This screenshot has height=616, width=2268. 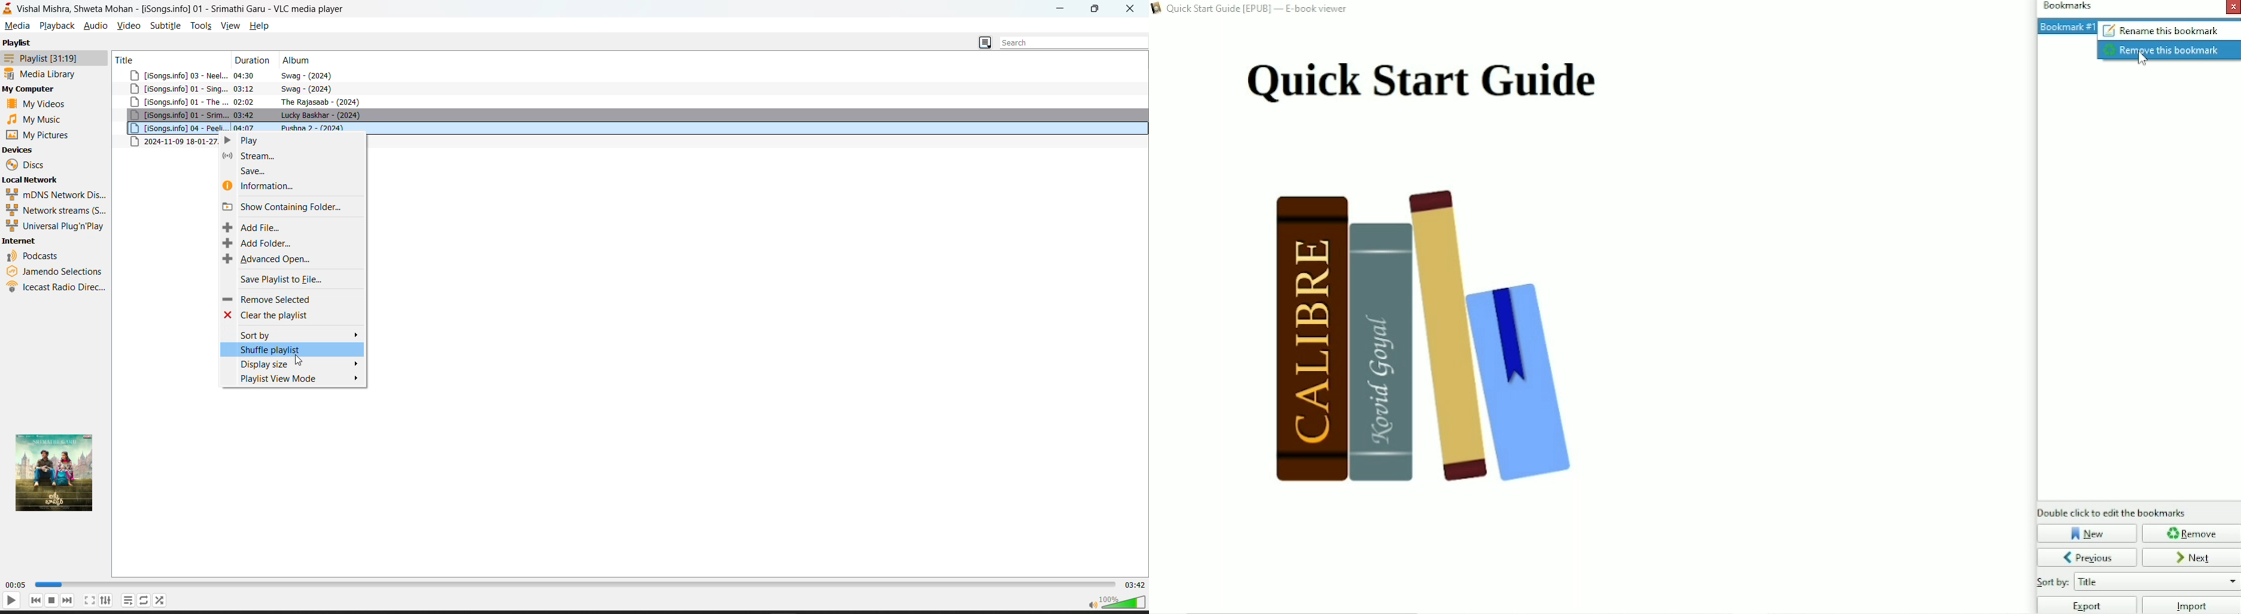 I want to click on New, so click(x=2087, y=533).